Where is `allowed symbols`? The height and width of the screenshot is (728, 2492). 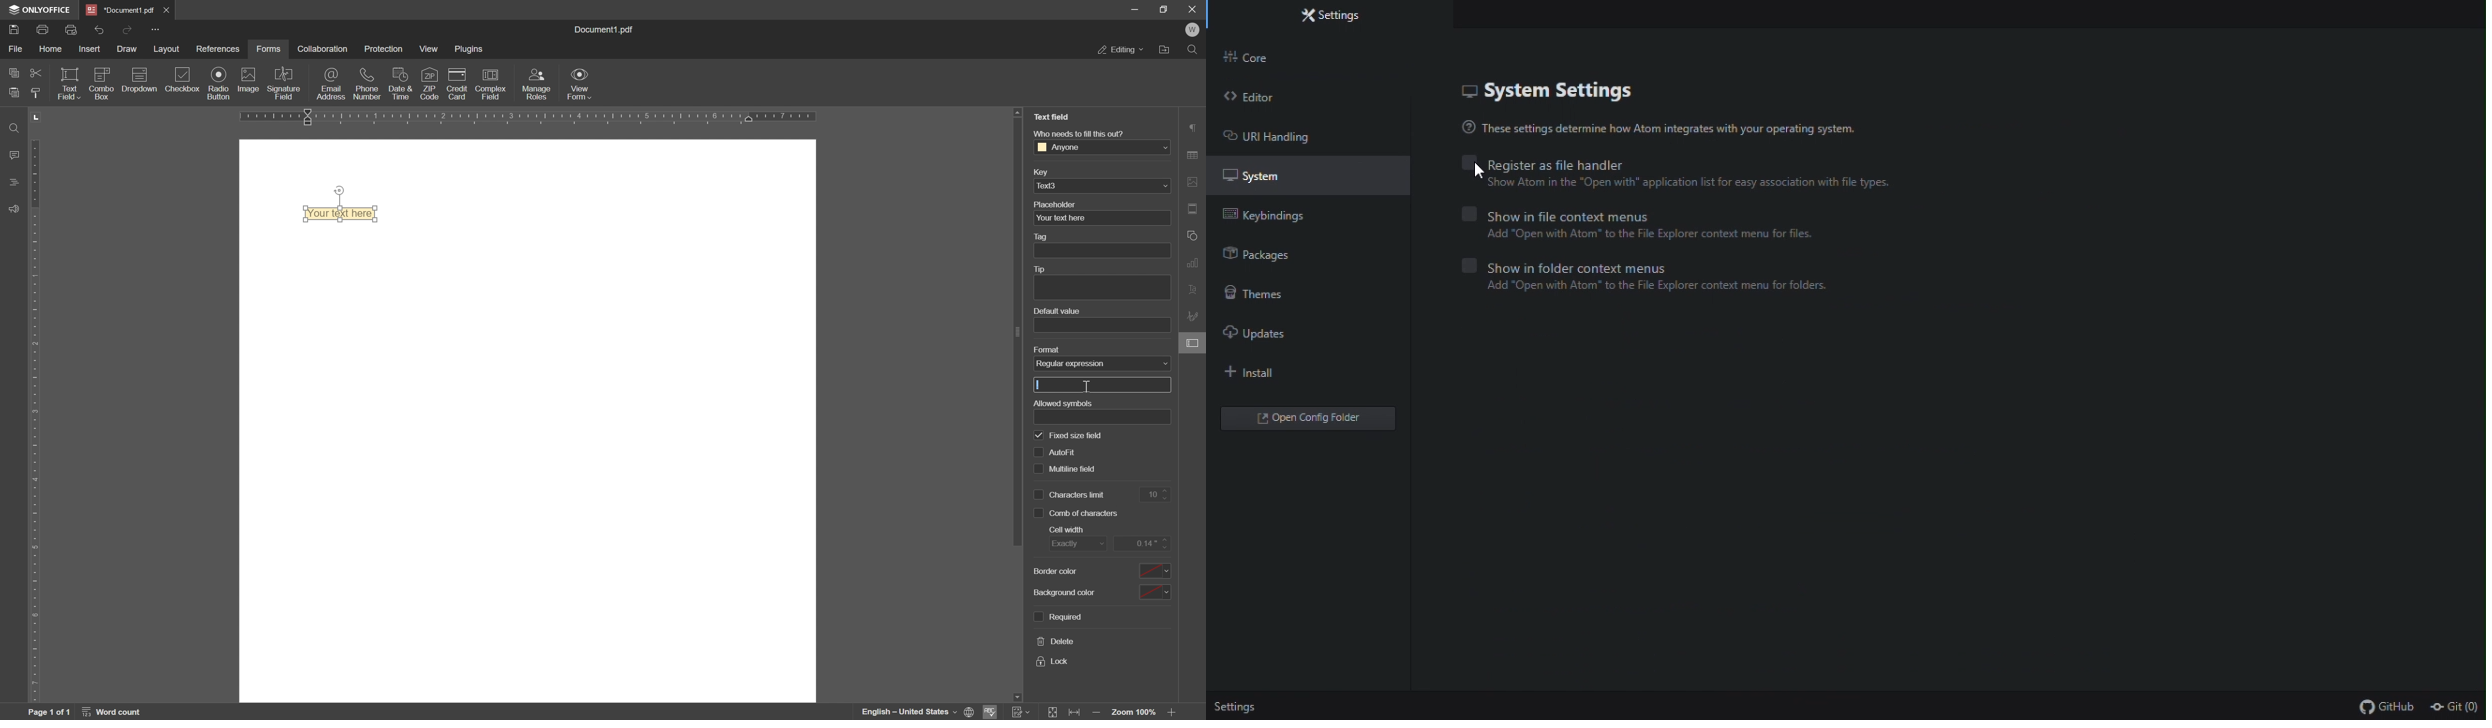 allowed symbols is located at coordinates (1062, 402).